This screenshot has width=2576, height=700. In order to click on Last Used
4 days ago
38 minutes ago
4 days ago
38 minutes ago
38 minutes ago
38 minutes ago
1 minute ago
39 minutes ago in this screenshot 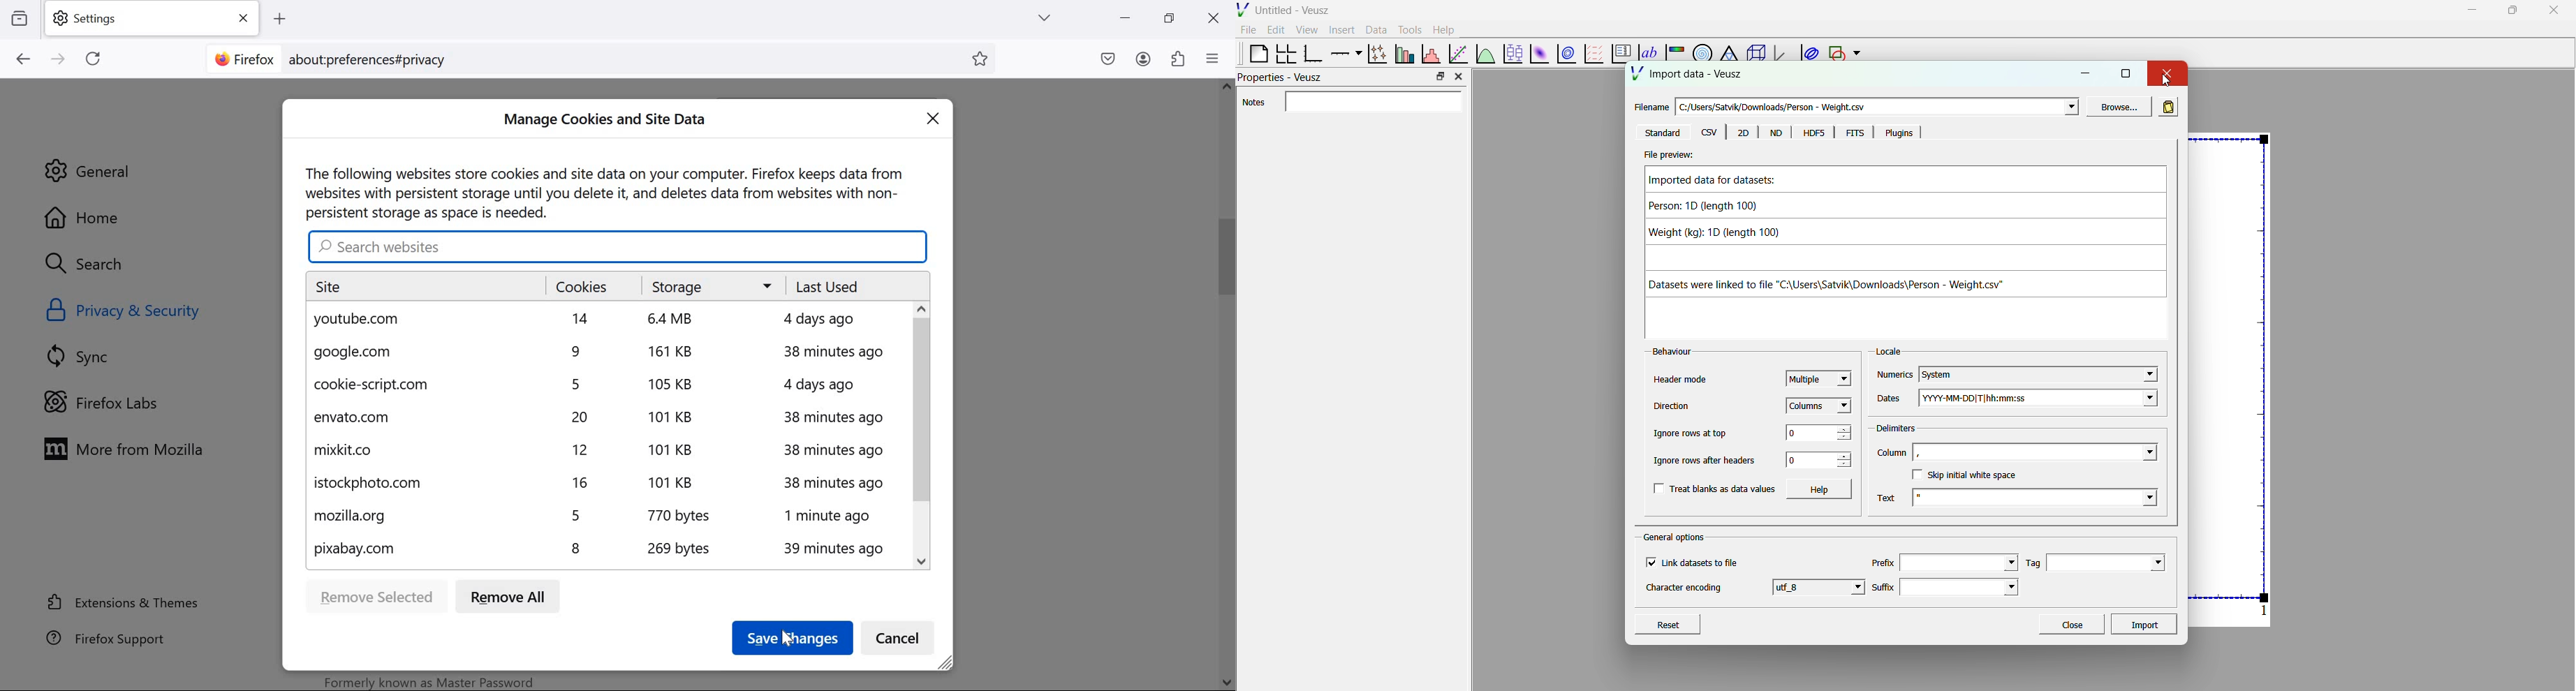, I will do `click(841, 419)`.